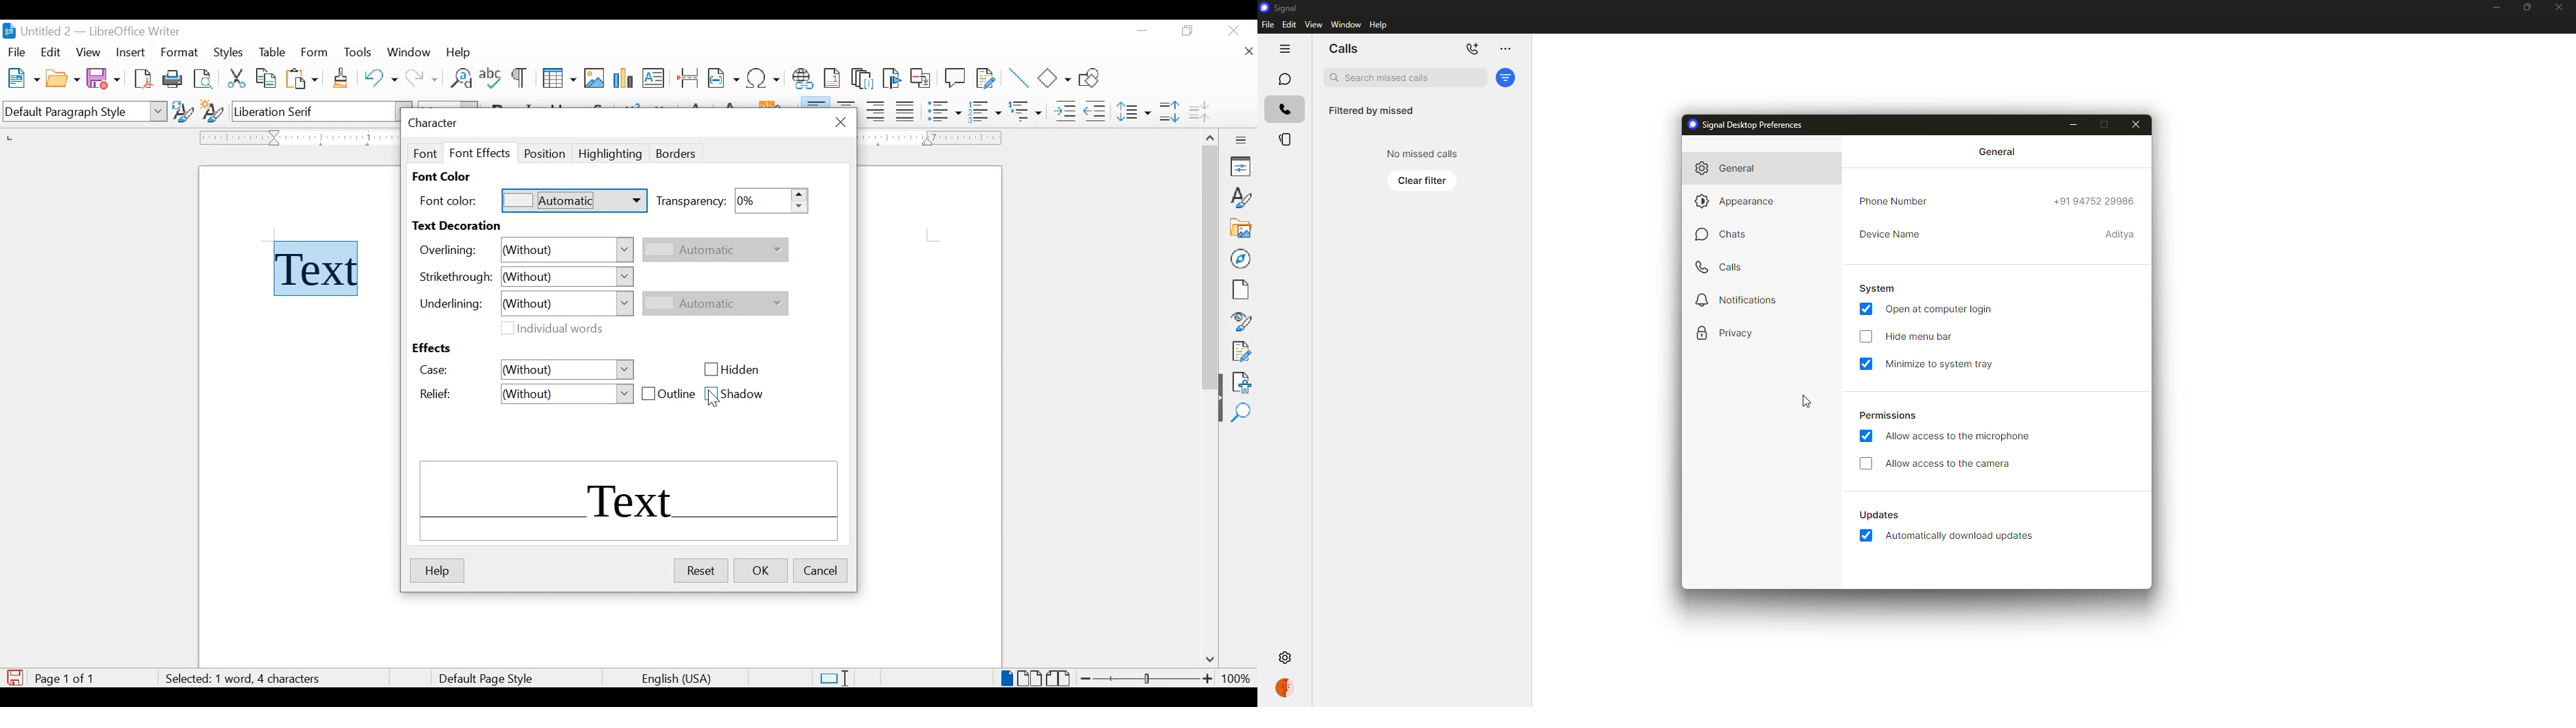 The image size is (2576, 728). Describe the element at coordinates (1961, 535) in the screenshot. I see `automatically download updates` at that location.